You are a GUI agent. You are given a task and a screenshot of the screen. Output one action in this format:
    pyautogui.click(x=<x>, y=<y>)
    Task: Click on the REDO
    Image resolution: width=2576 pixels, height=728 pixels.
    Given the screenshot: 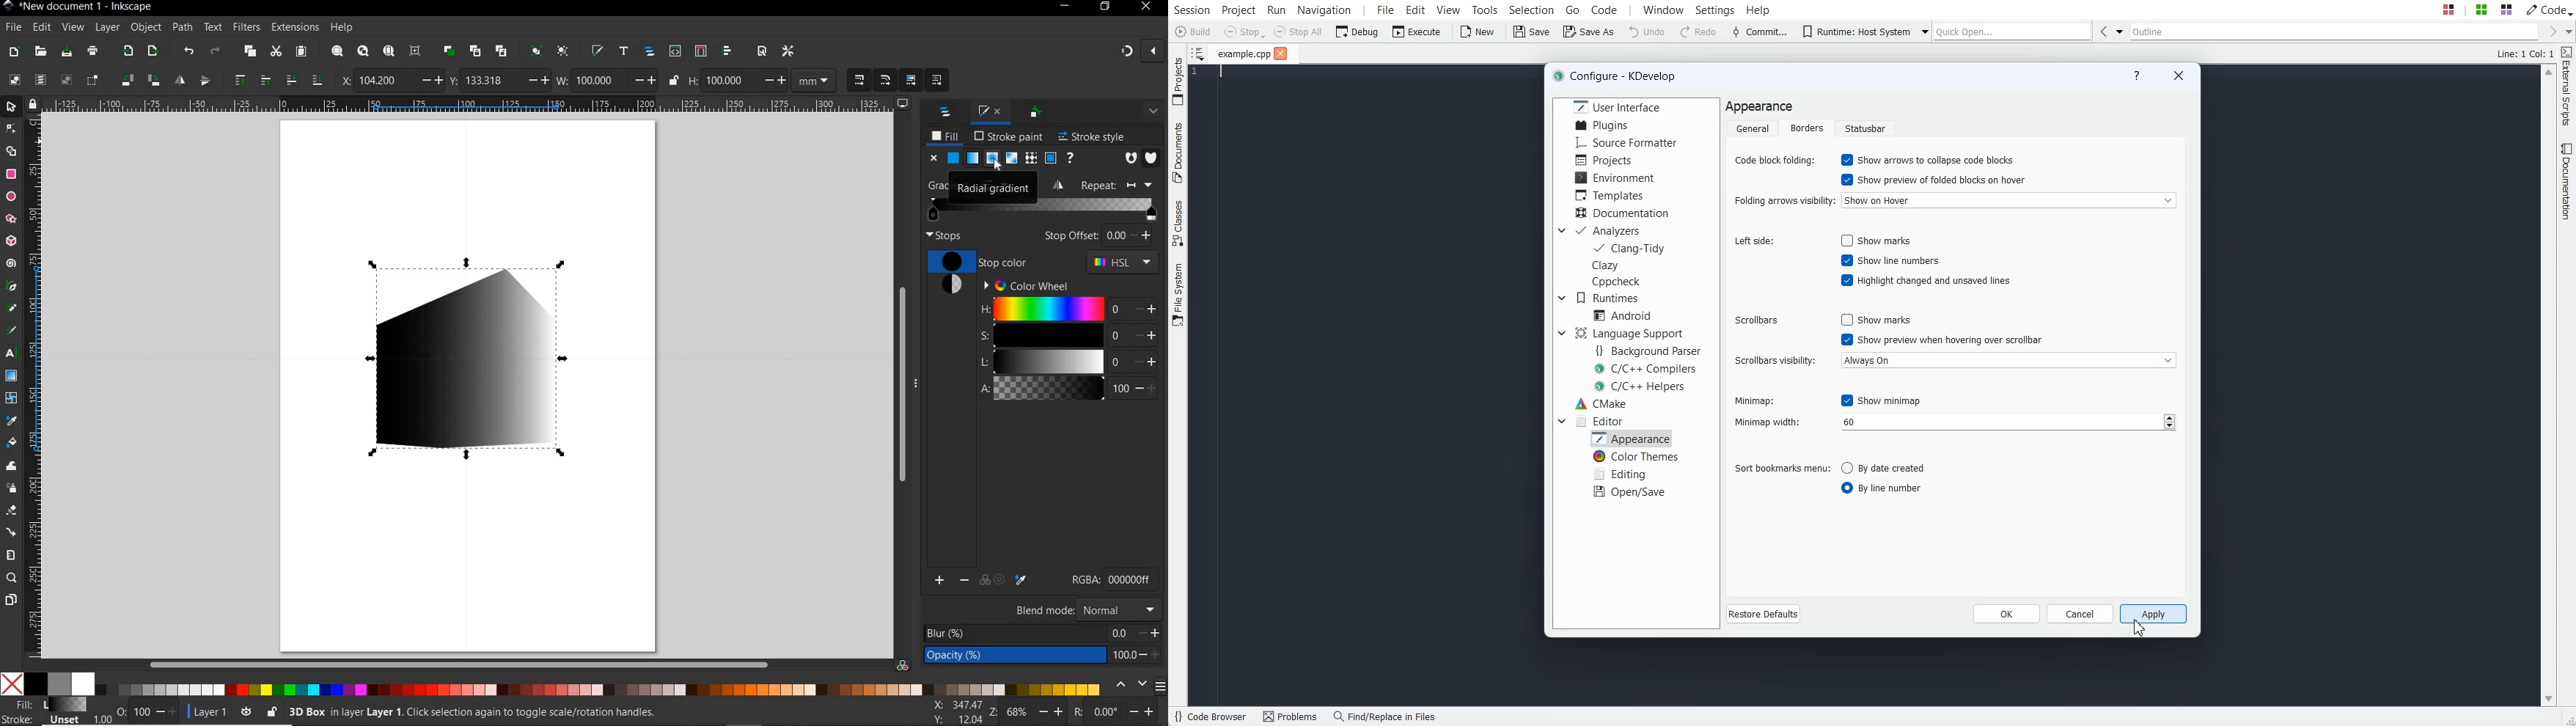 What is the action you would take?
    pyautogui.click(x=216, y=53)
    